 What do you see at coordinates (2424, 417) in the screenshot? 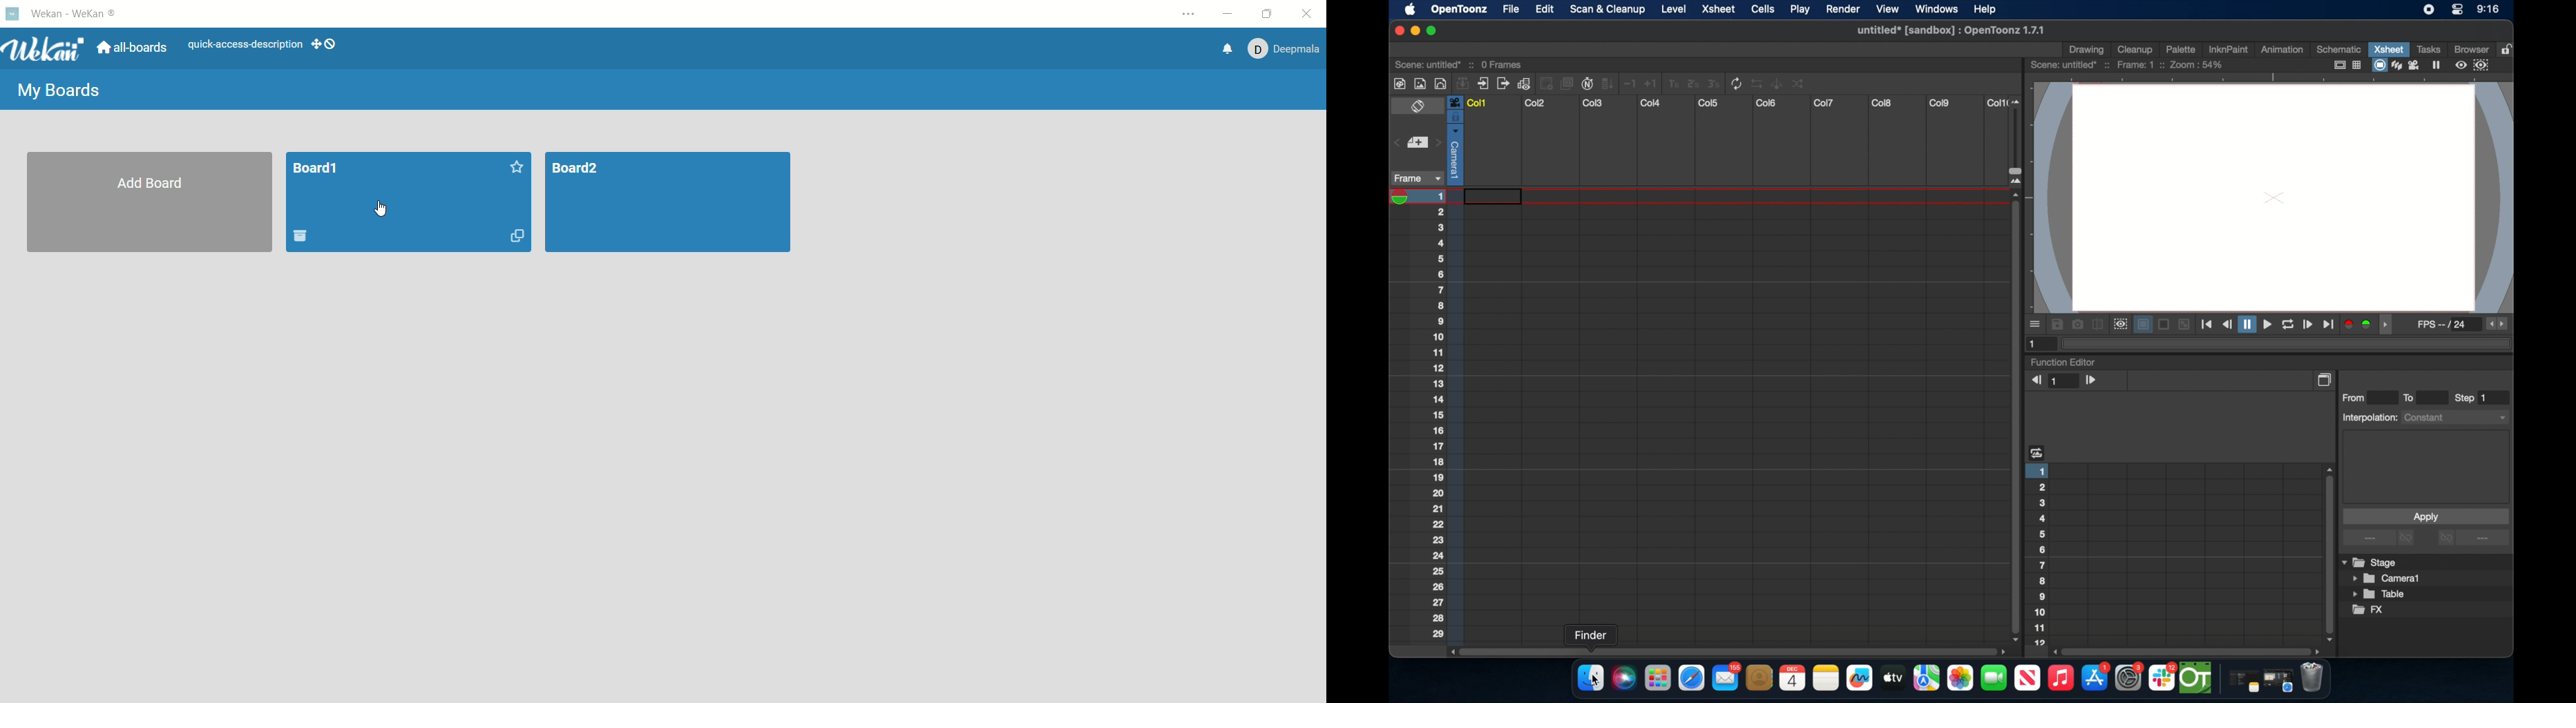
I see `interpolations` at bounding box center [2424, 417].